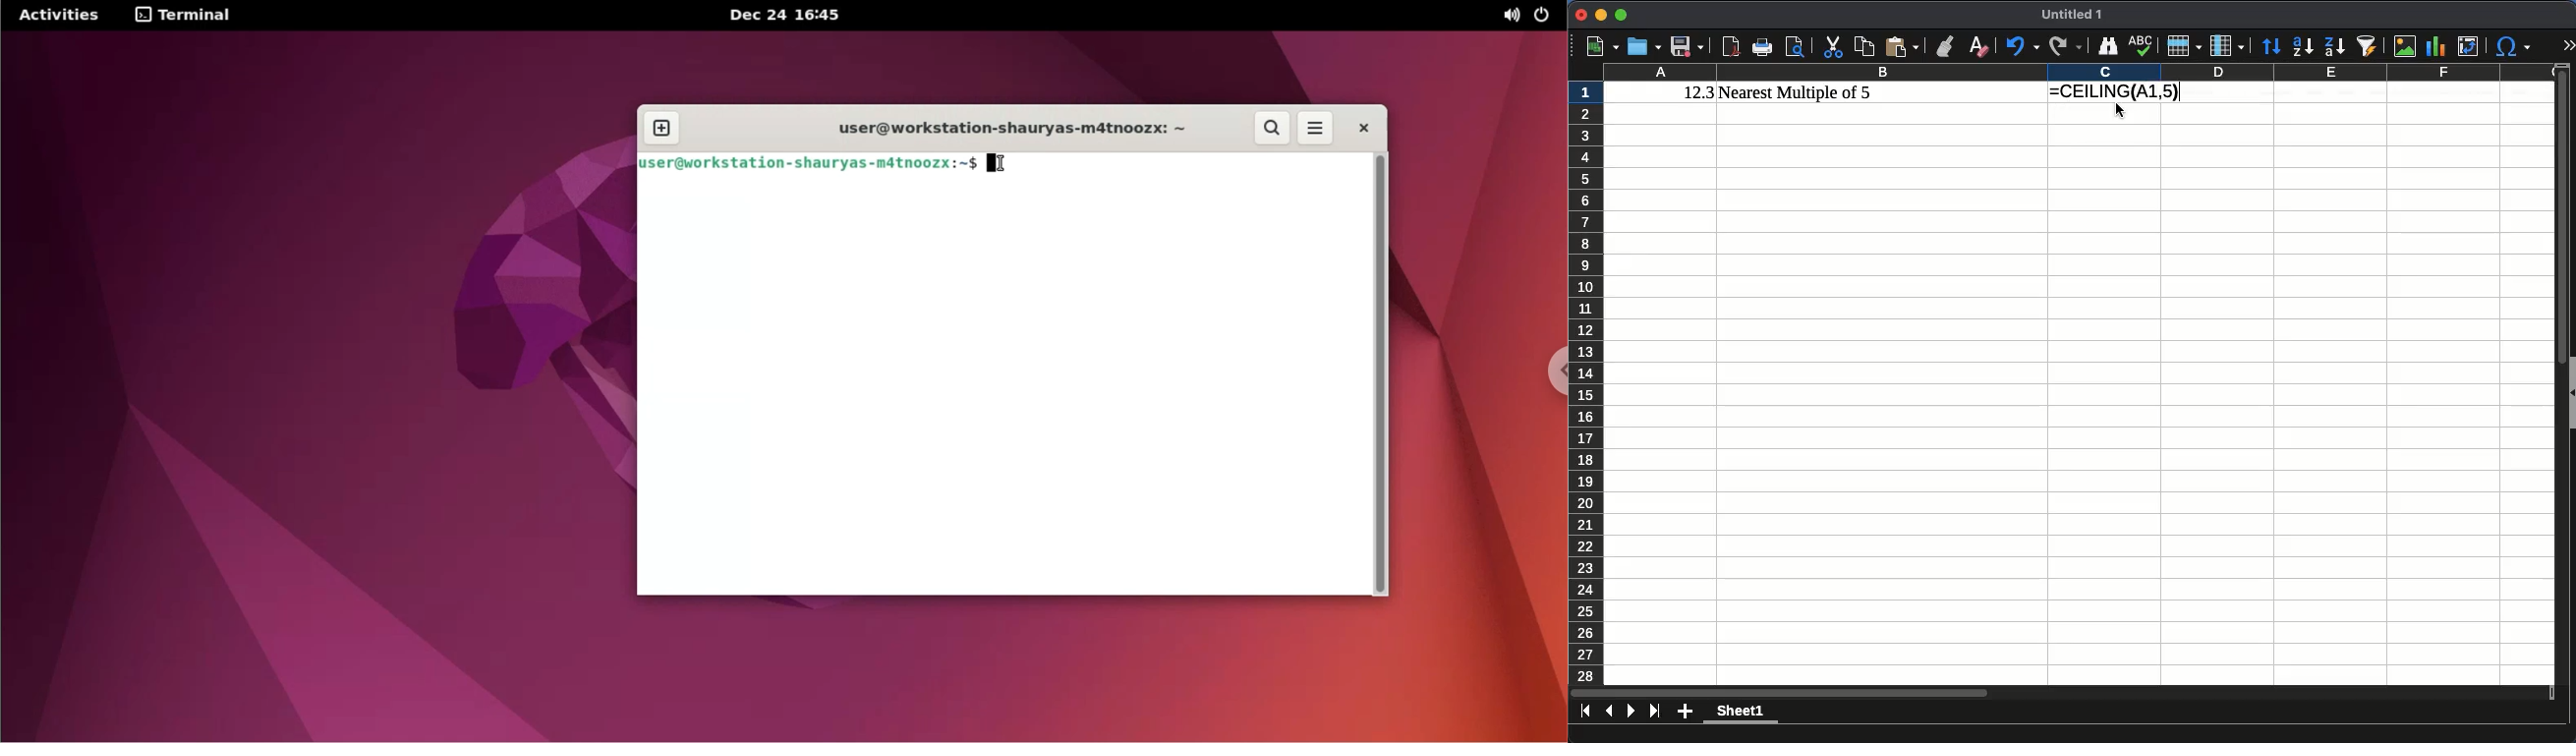 The height and width of the screenshot is (756, 2576). I want to click on column, so click(2225, 46).